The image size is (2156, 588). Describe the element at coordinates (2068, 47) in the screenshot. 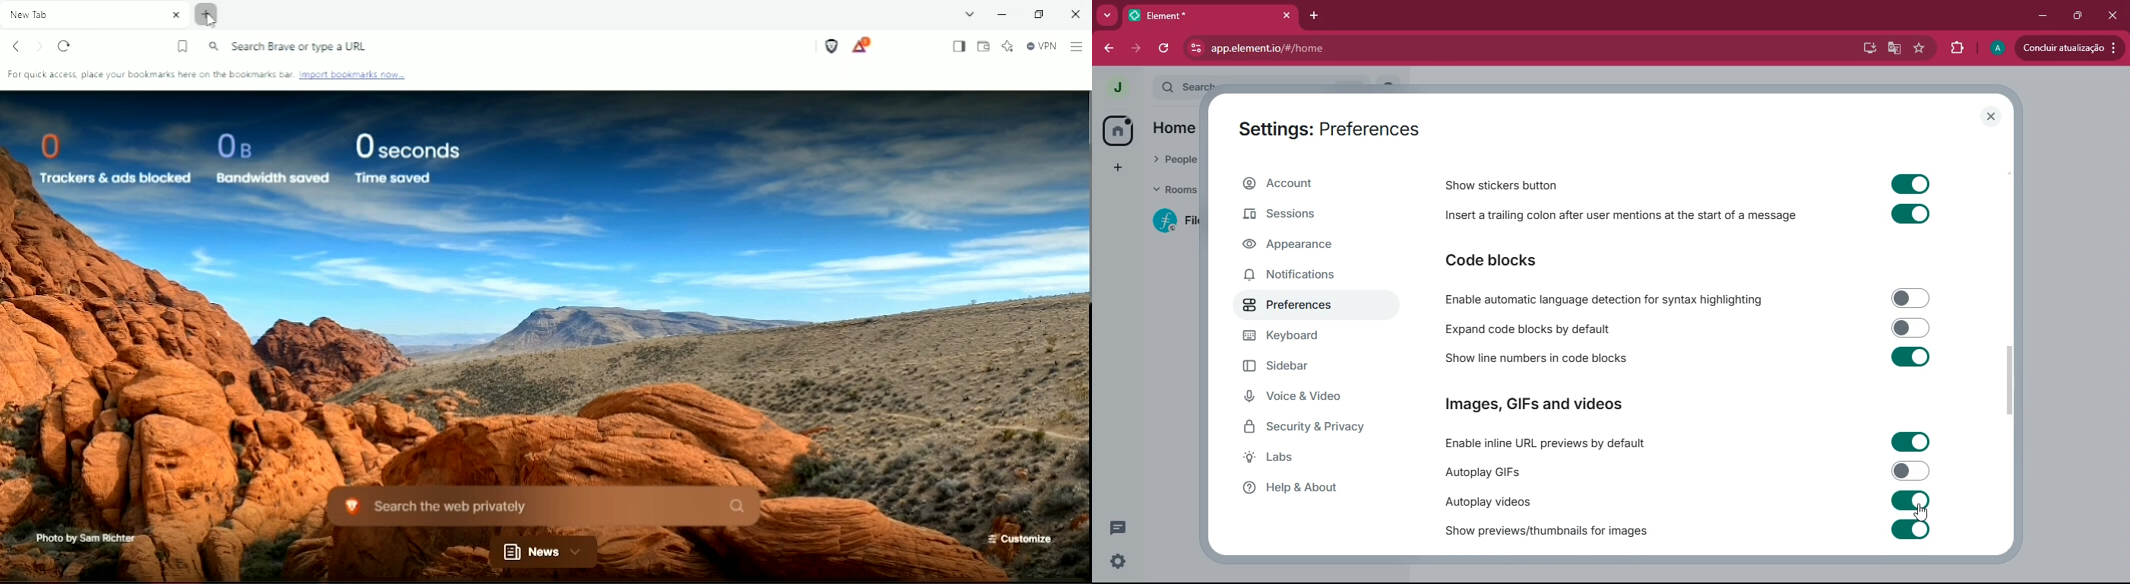

I see `update` at that location.